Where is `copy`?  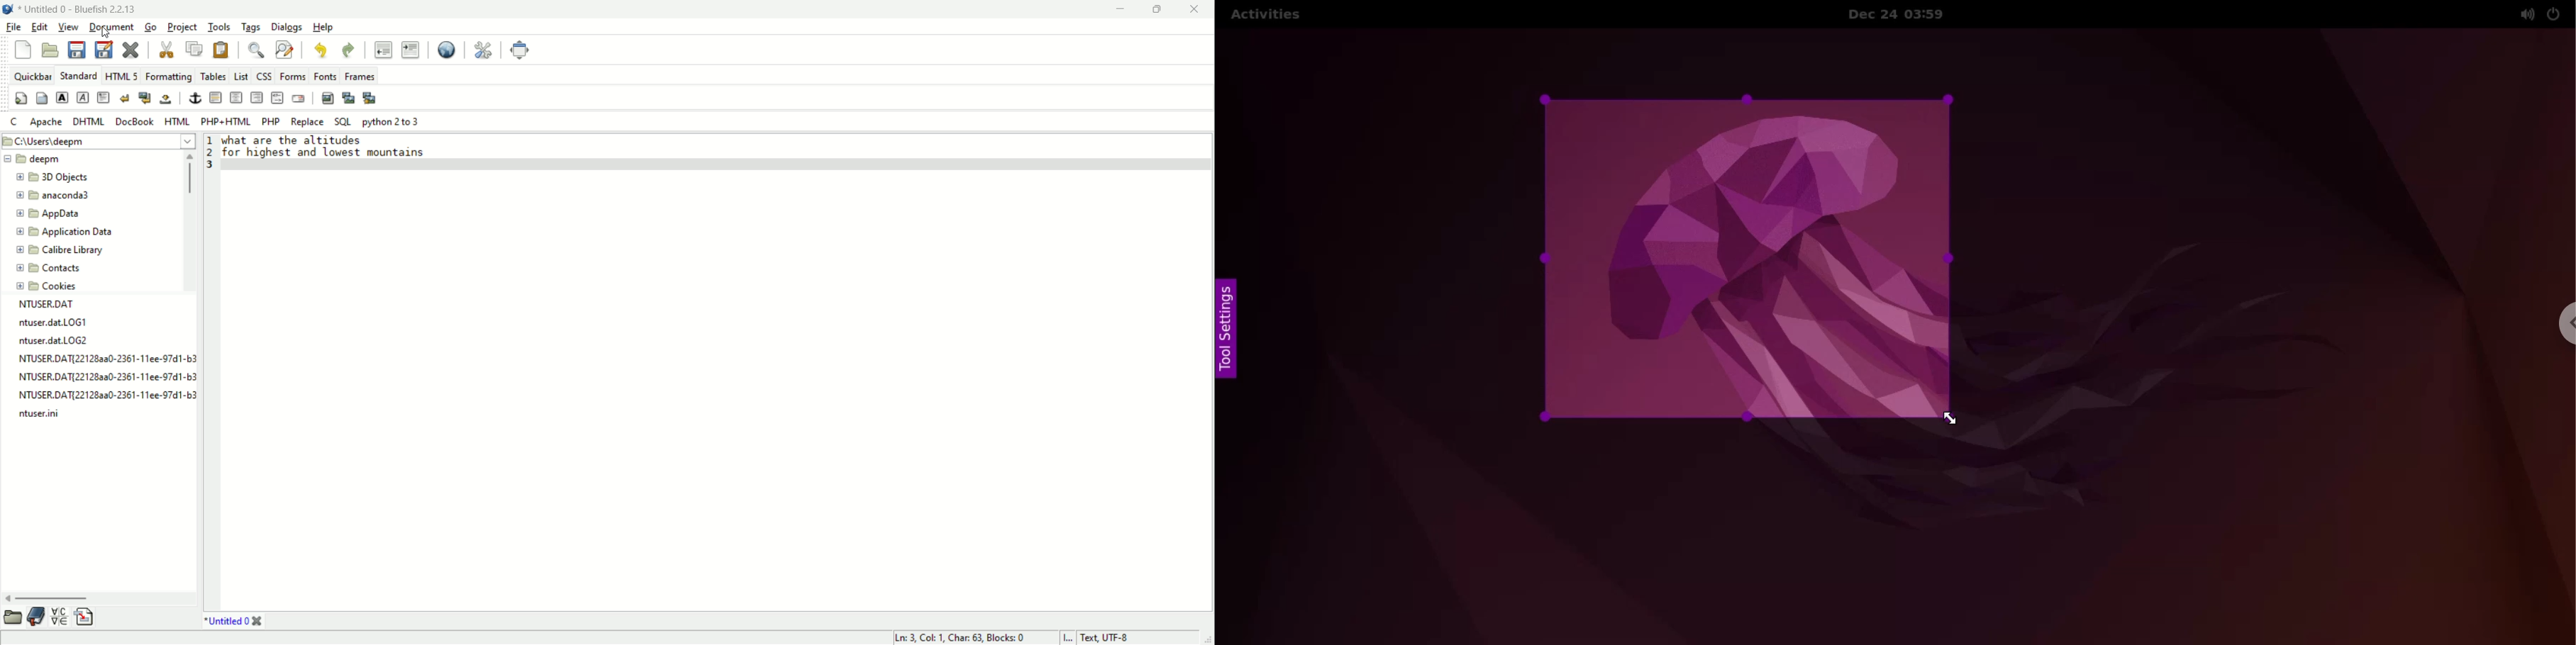
copy is located at coordinates (194, 49).